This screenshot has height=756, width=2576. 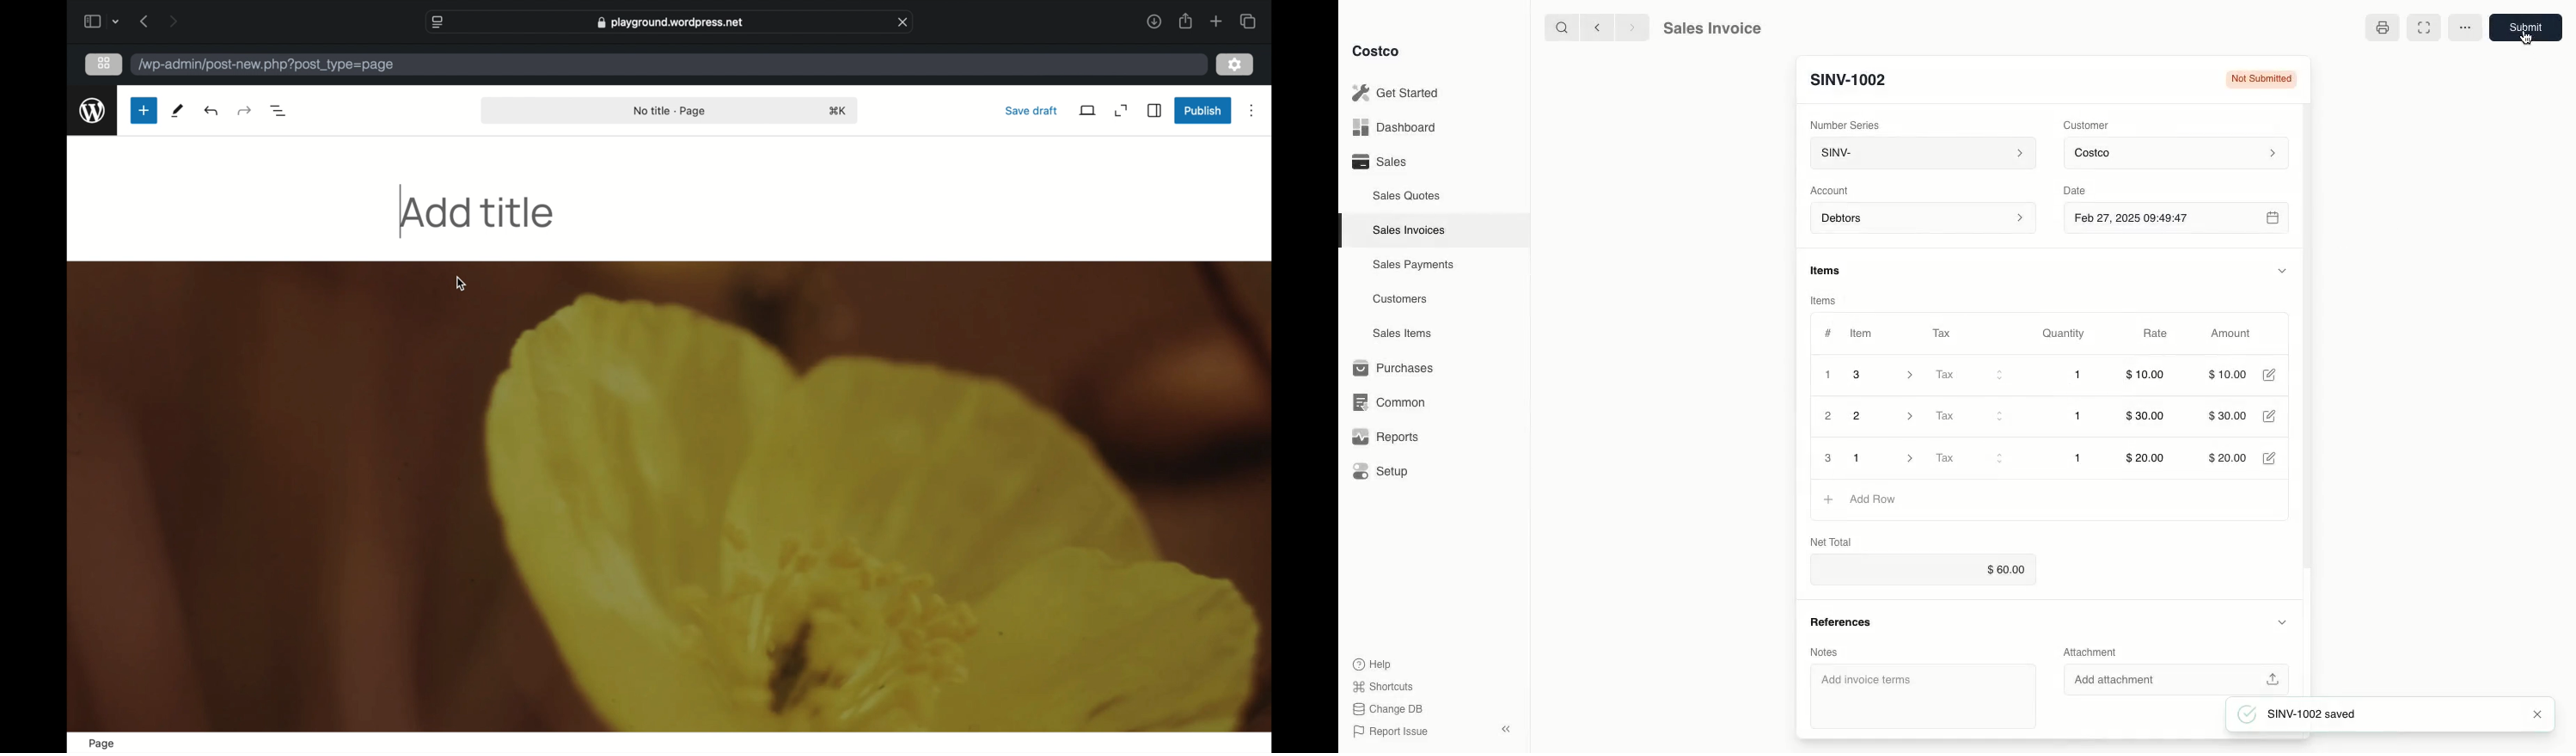 What do you see at coordinates (1967, 416) in the screenshot?
I see `Tax` at bounding box center [1967, 416].